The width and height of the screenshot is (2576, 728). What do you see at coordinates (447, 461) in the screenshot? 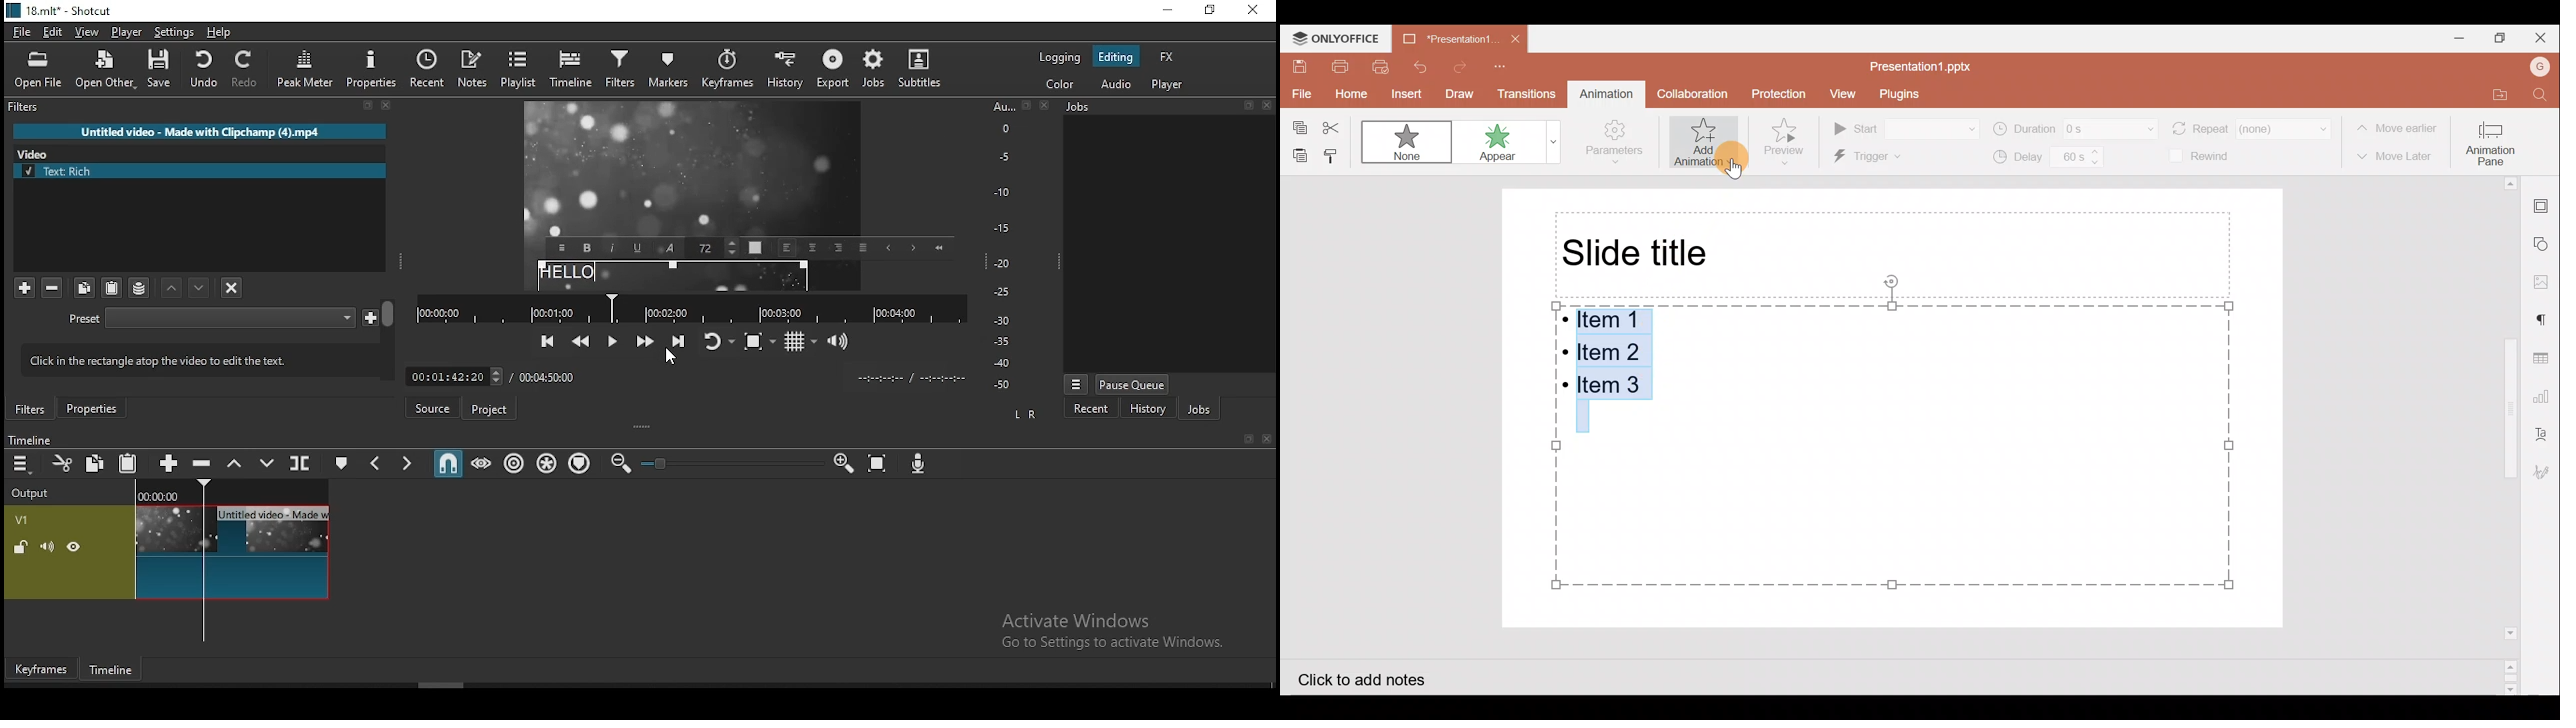
I see `snap` at bounding box center [447, 461].